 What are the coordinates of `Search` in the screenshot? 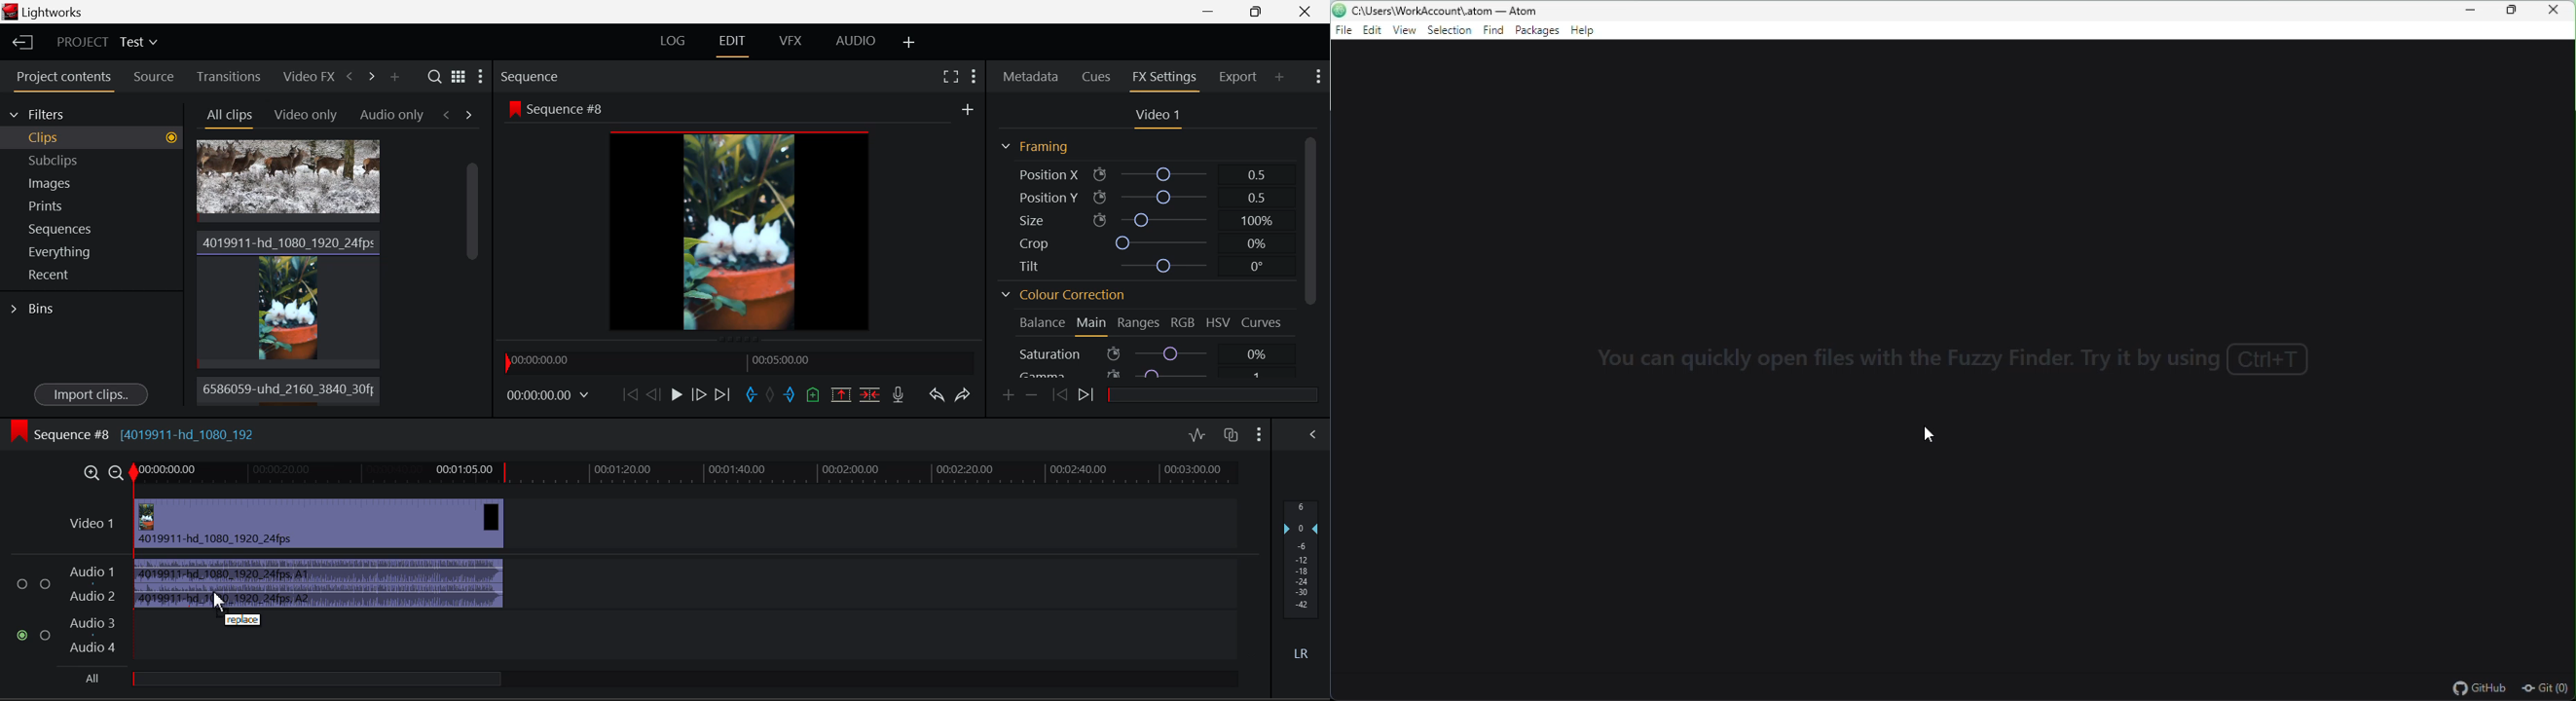 It's located at (434, 77).